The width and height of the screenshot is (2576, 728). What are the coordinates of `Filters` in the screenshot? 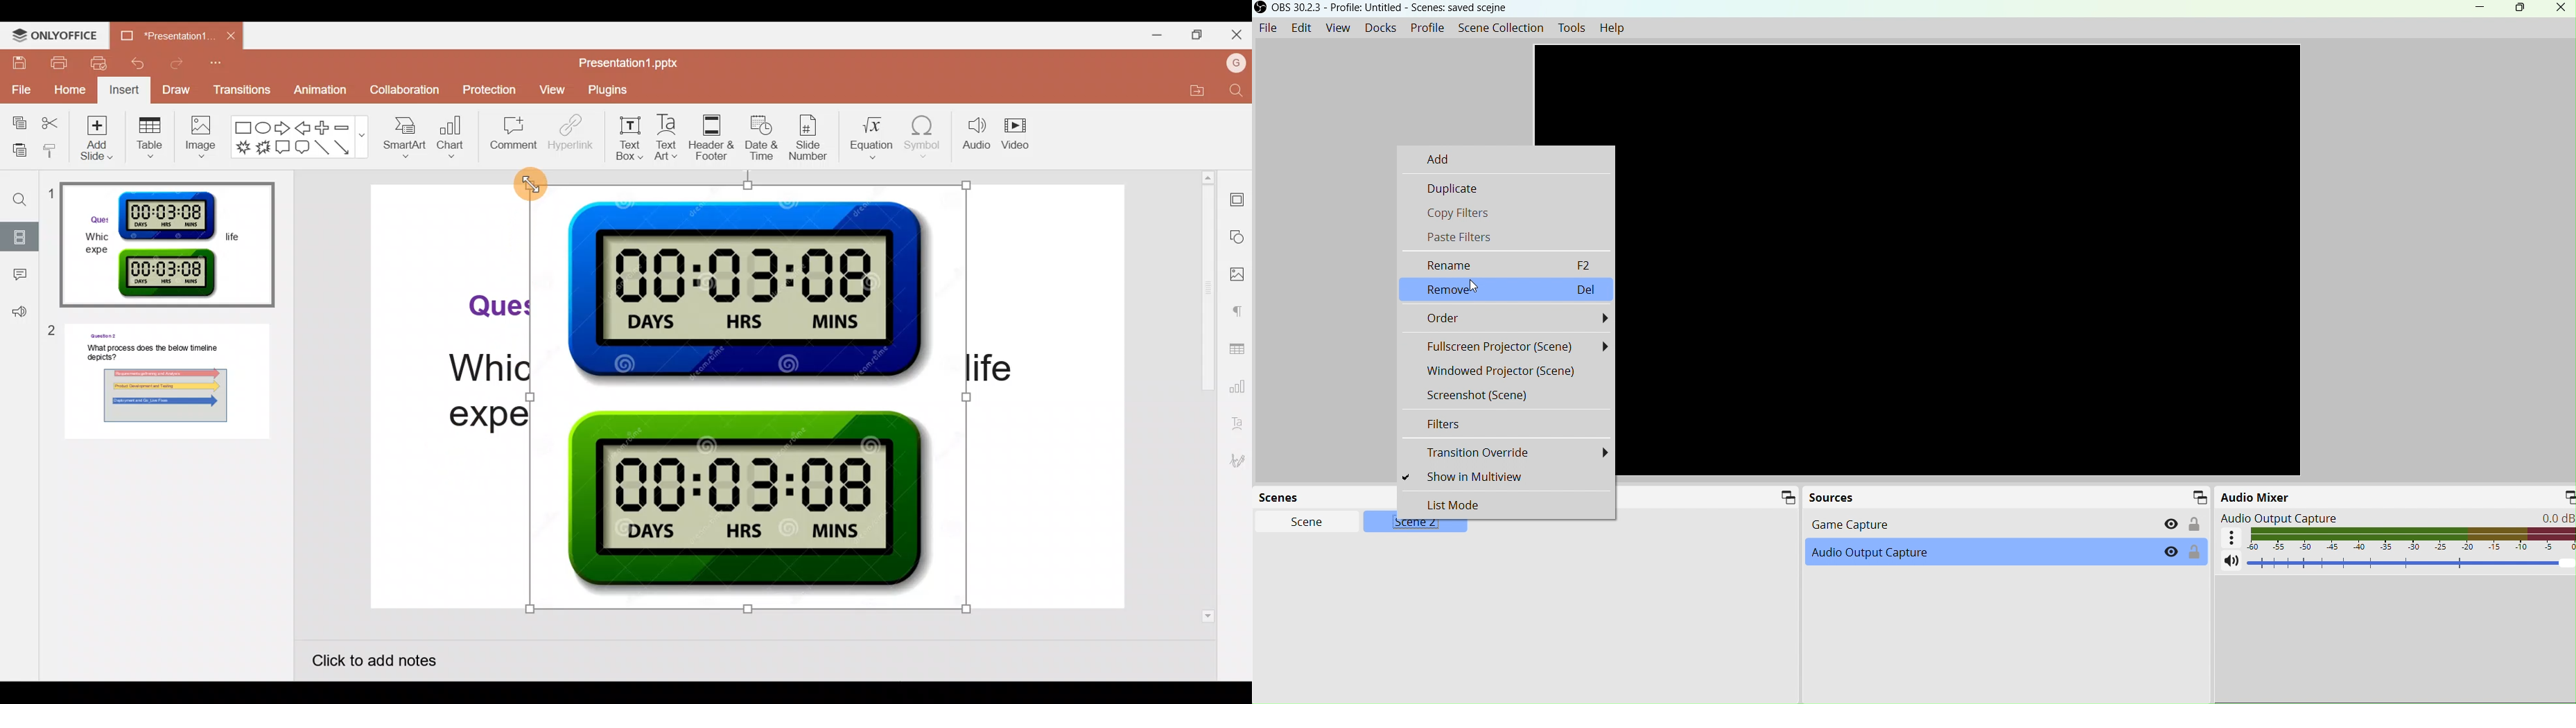 It's located at (1506, 425).